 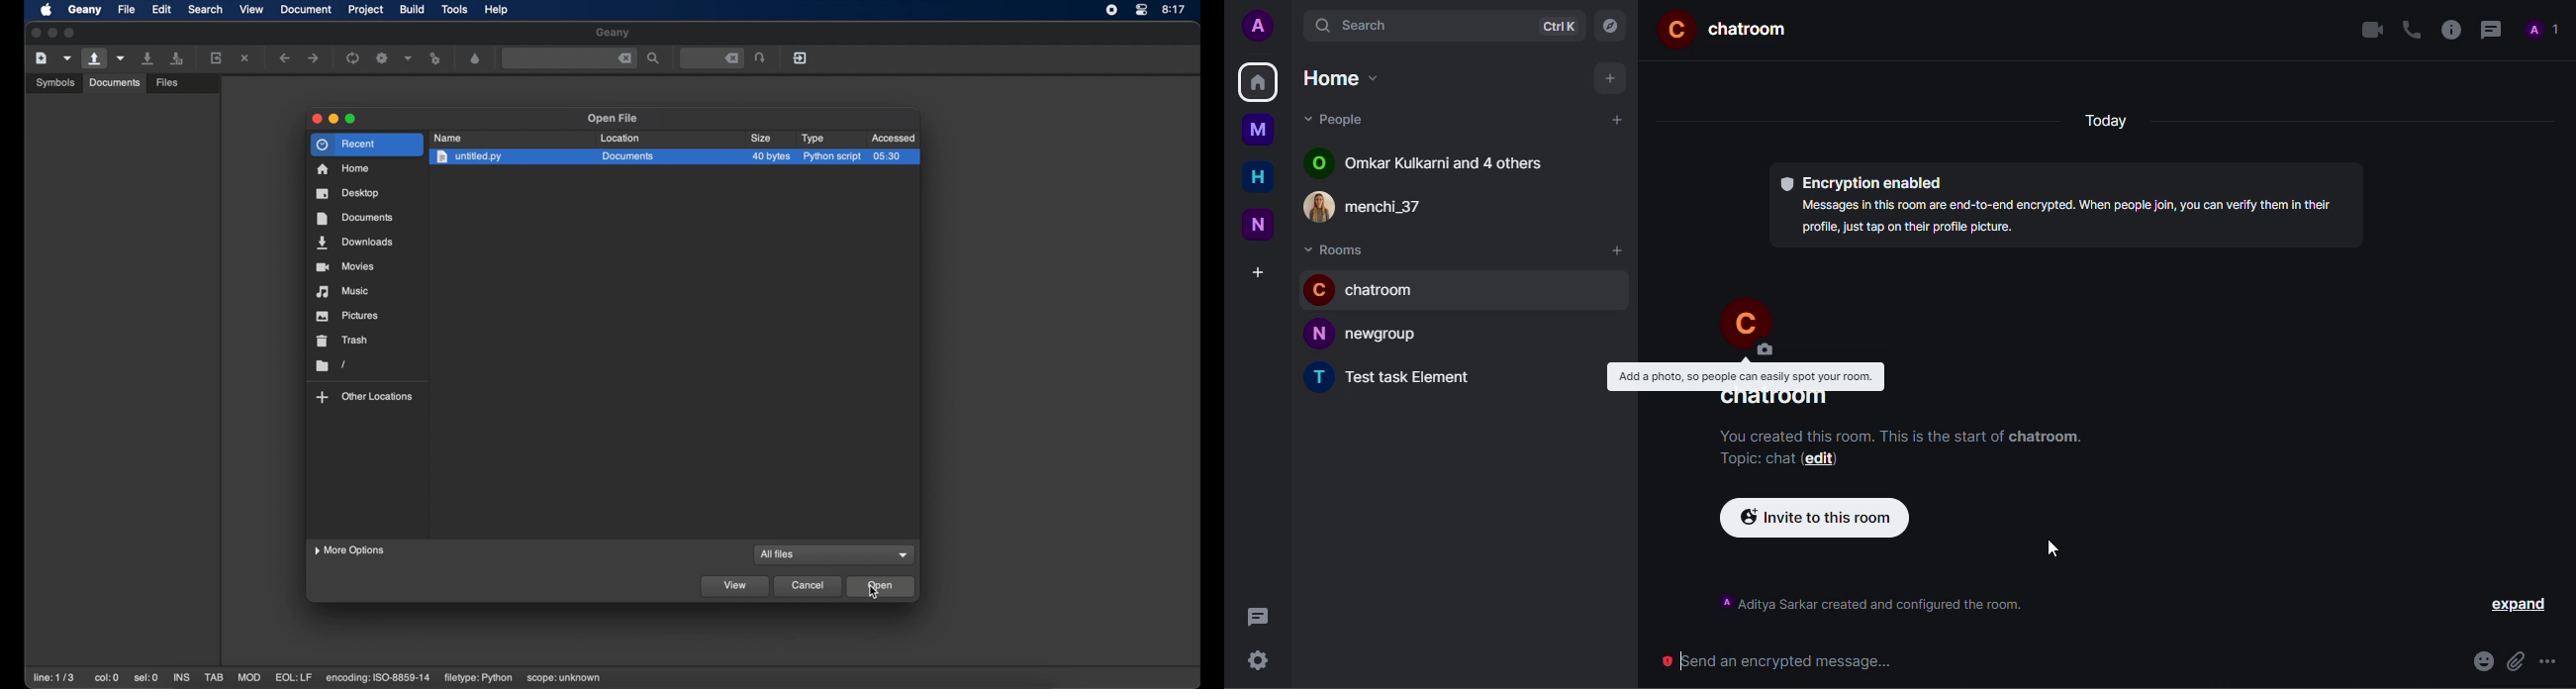 What do you see at coordinates (1610, 77) in the screenshot?
I see `add` at bounding box center [1610, 77].